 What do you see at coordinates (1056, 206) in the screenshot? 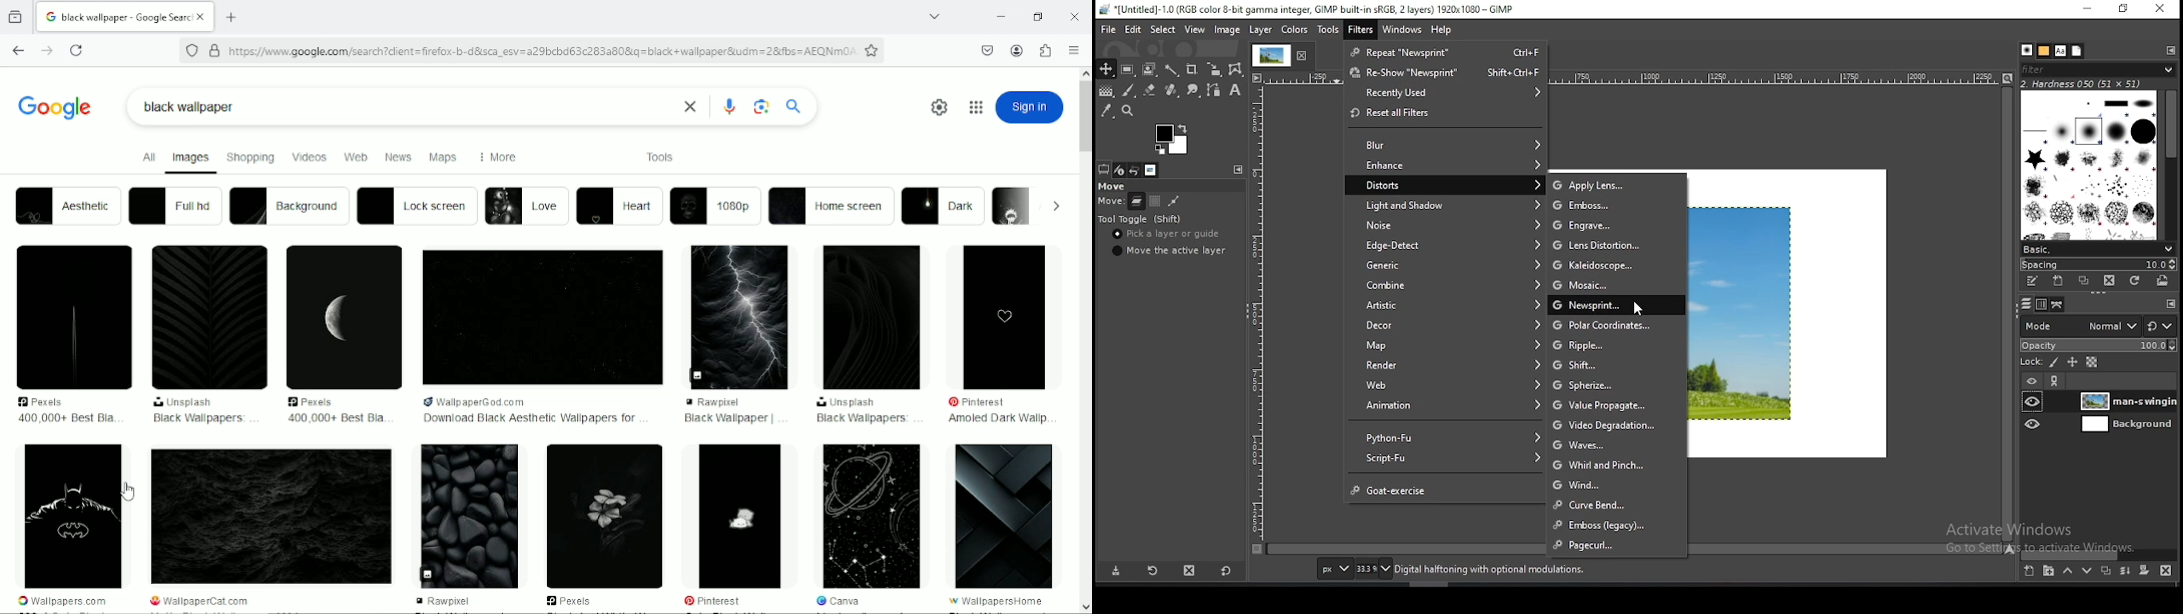
I see `dropdown` at bounding box center [1056, 206].